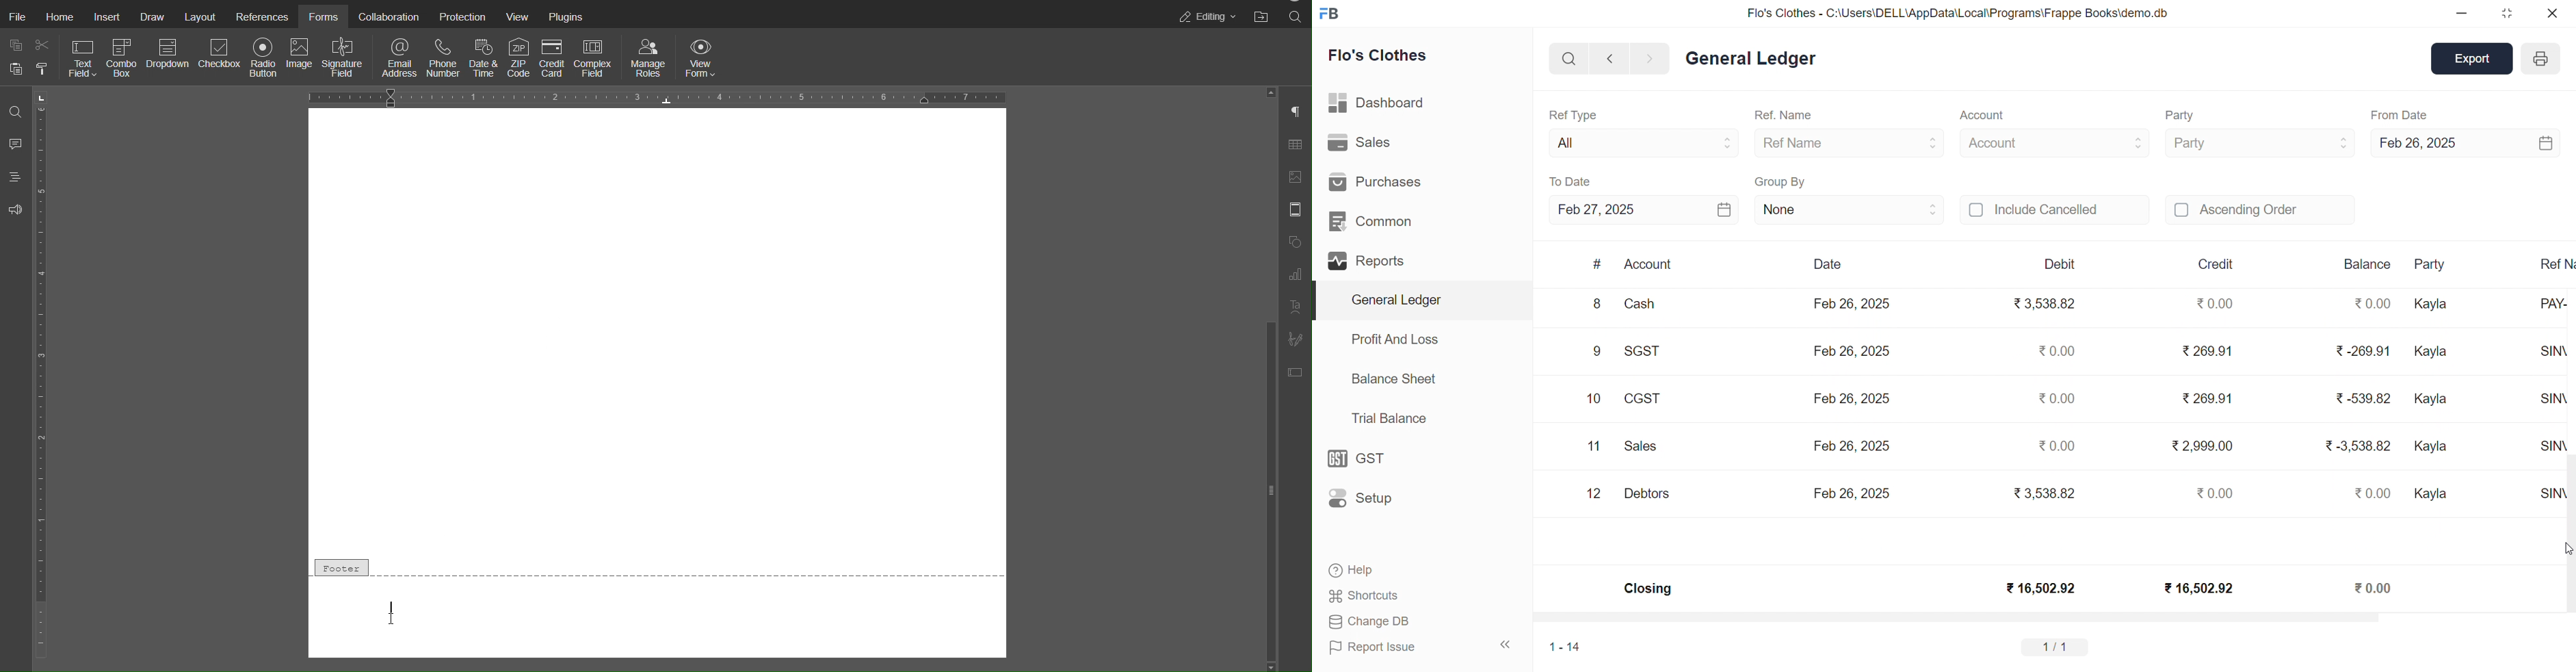 The width and height of the screenshot is (2576, 672). Describe the element at coordinates (1382, 181) in the screenshot. I see `Purchases` at that location.